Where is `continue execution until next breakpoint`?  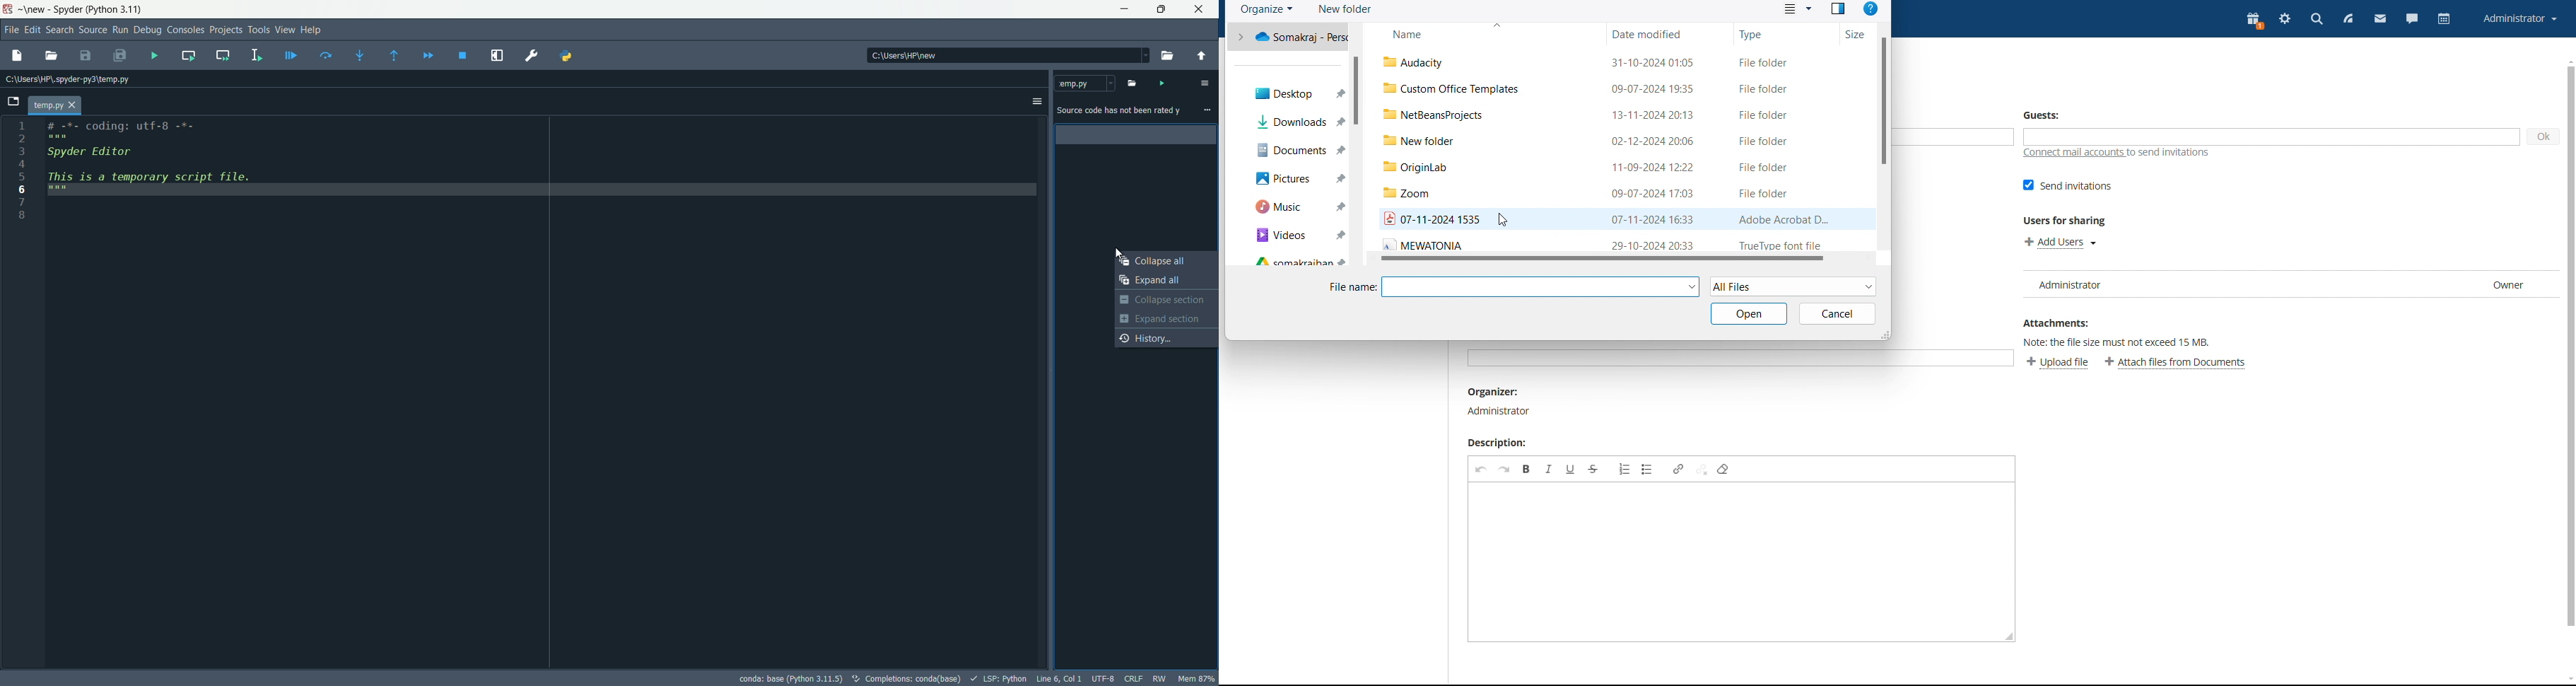
continue execution until next breakpoint is located at coordinates (429, 57).